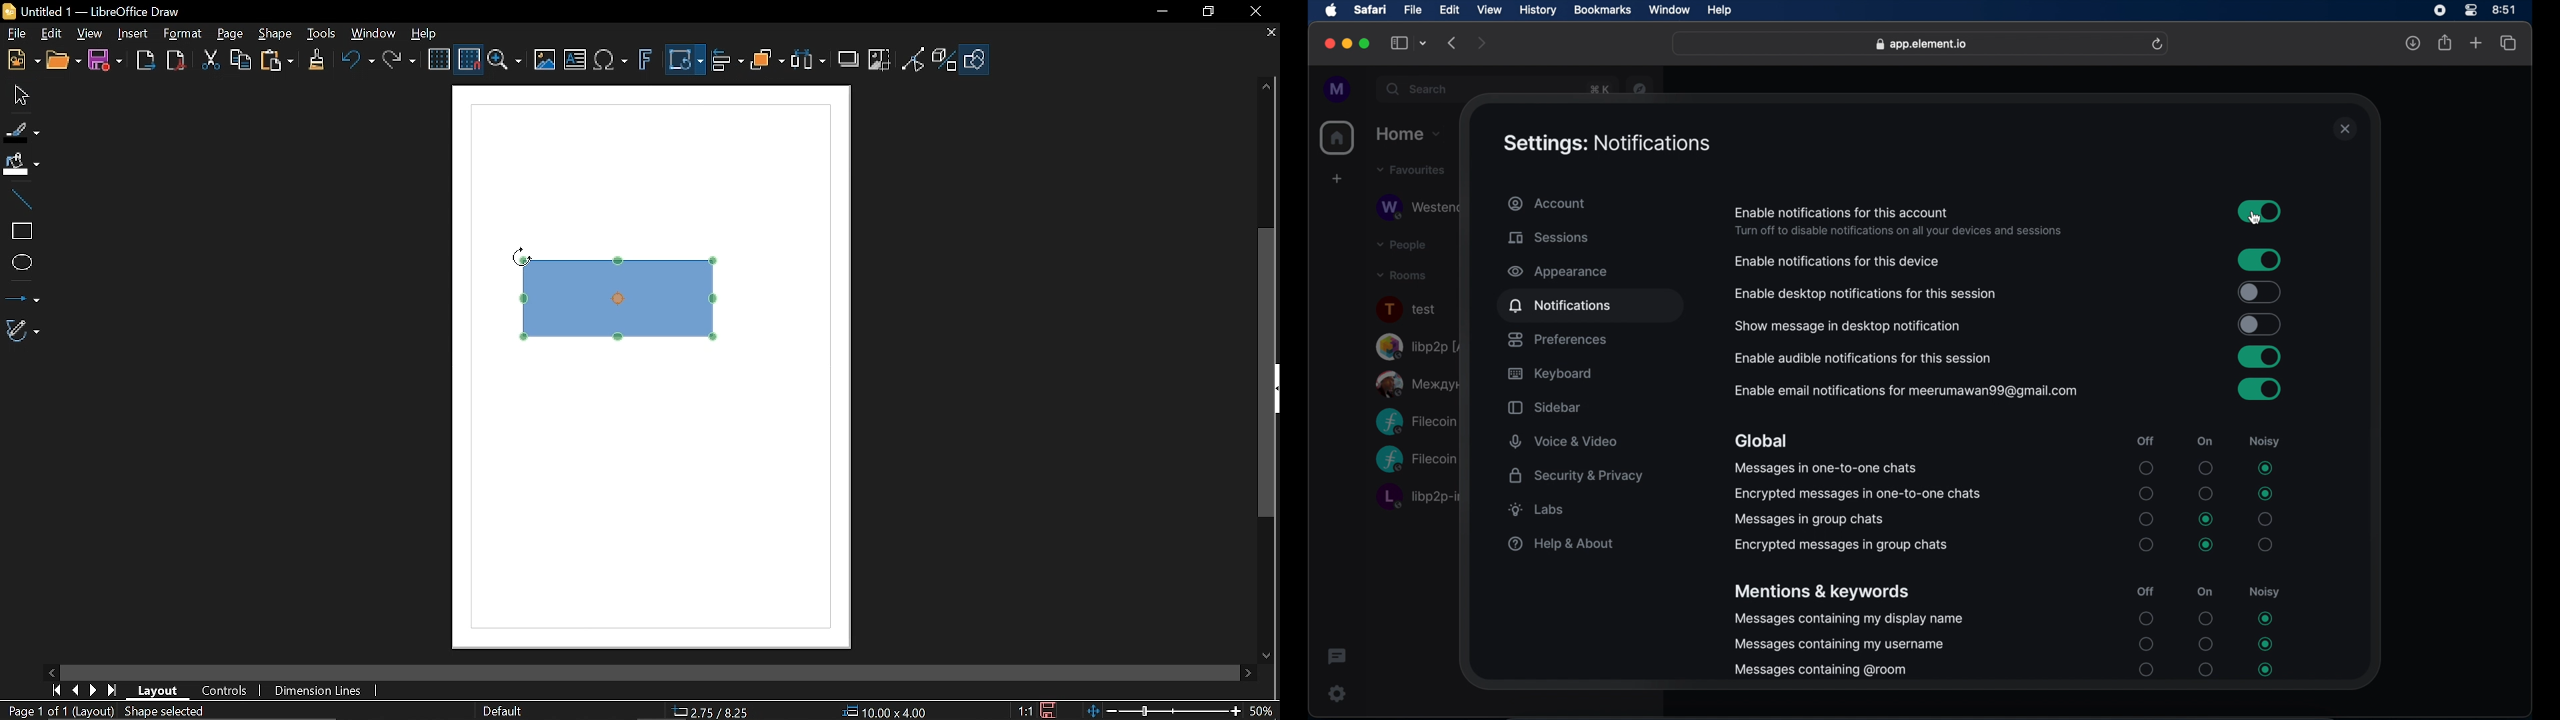 The height and width of the screenshot is (728, 2576). I want to click on settings, so click(1337, 695).